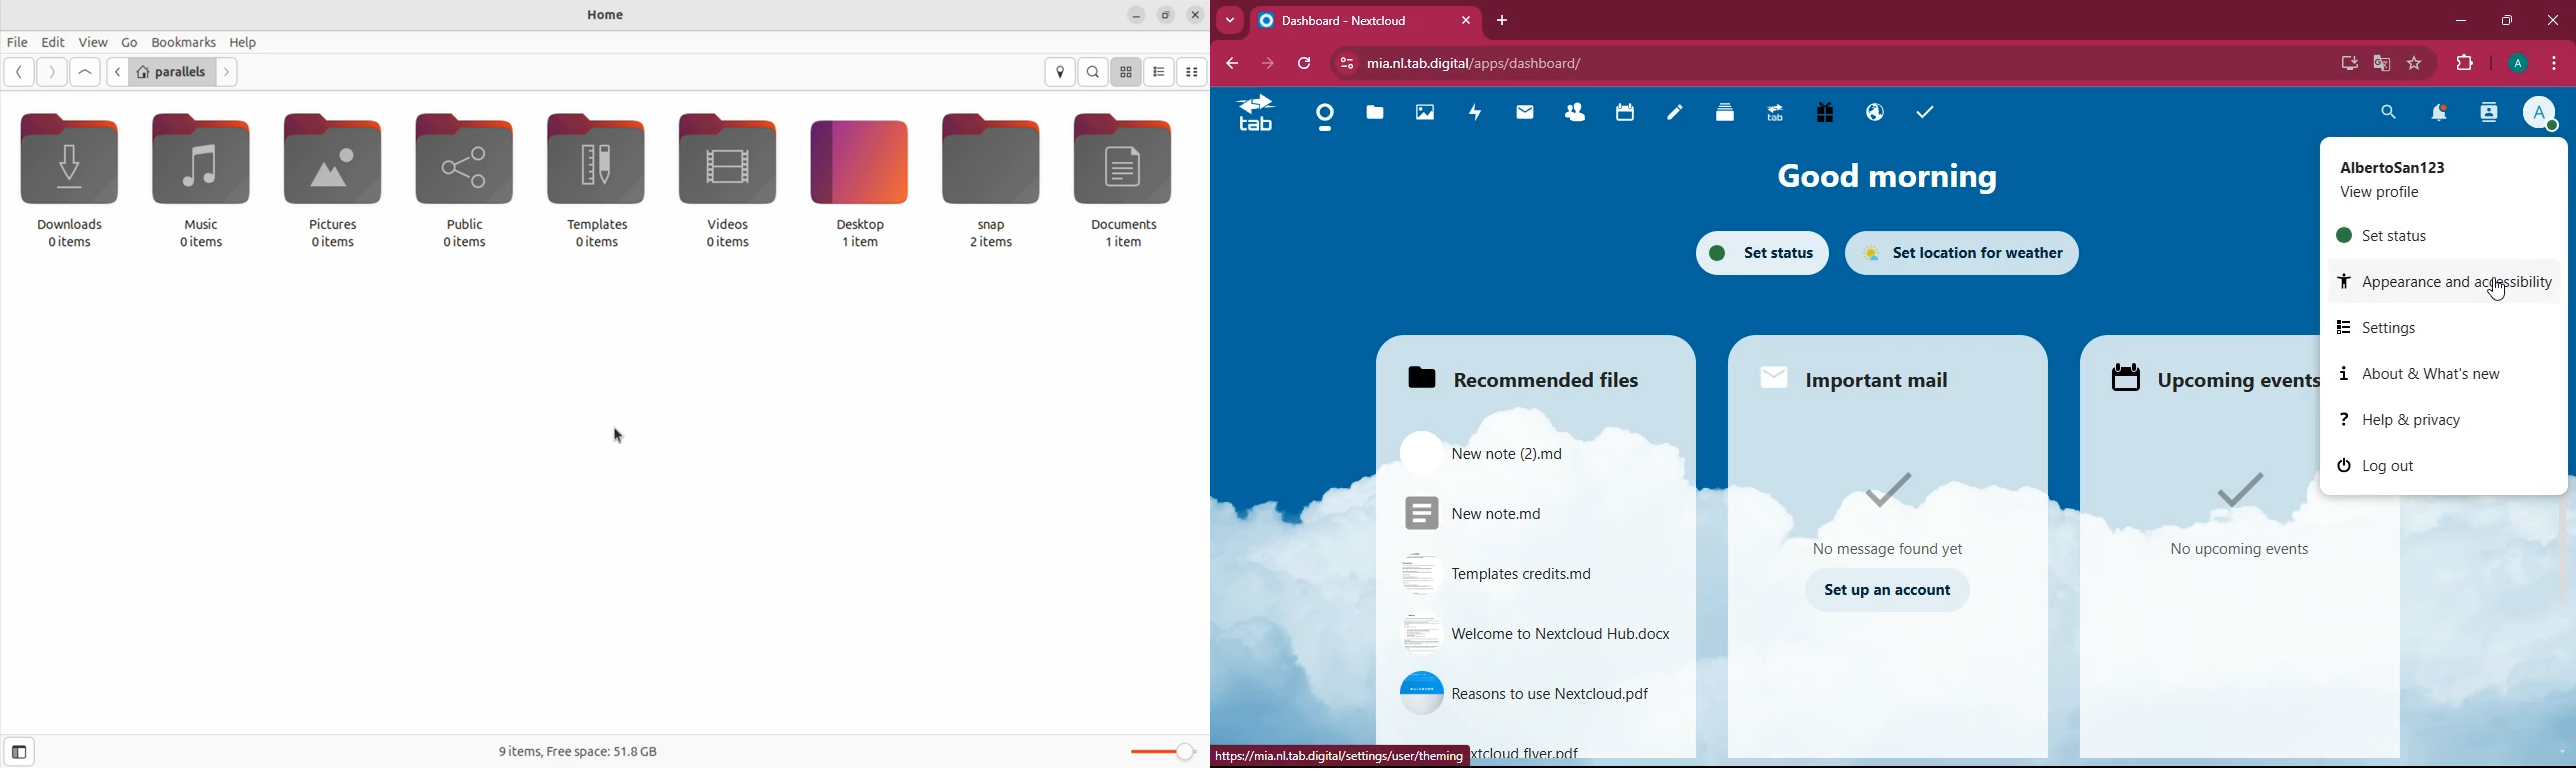 The height and width of the screenshot is (784, 2576). I want to click on set up an account, so click(1891, 589).